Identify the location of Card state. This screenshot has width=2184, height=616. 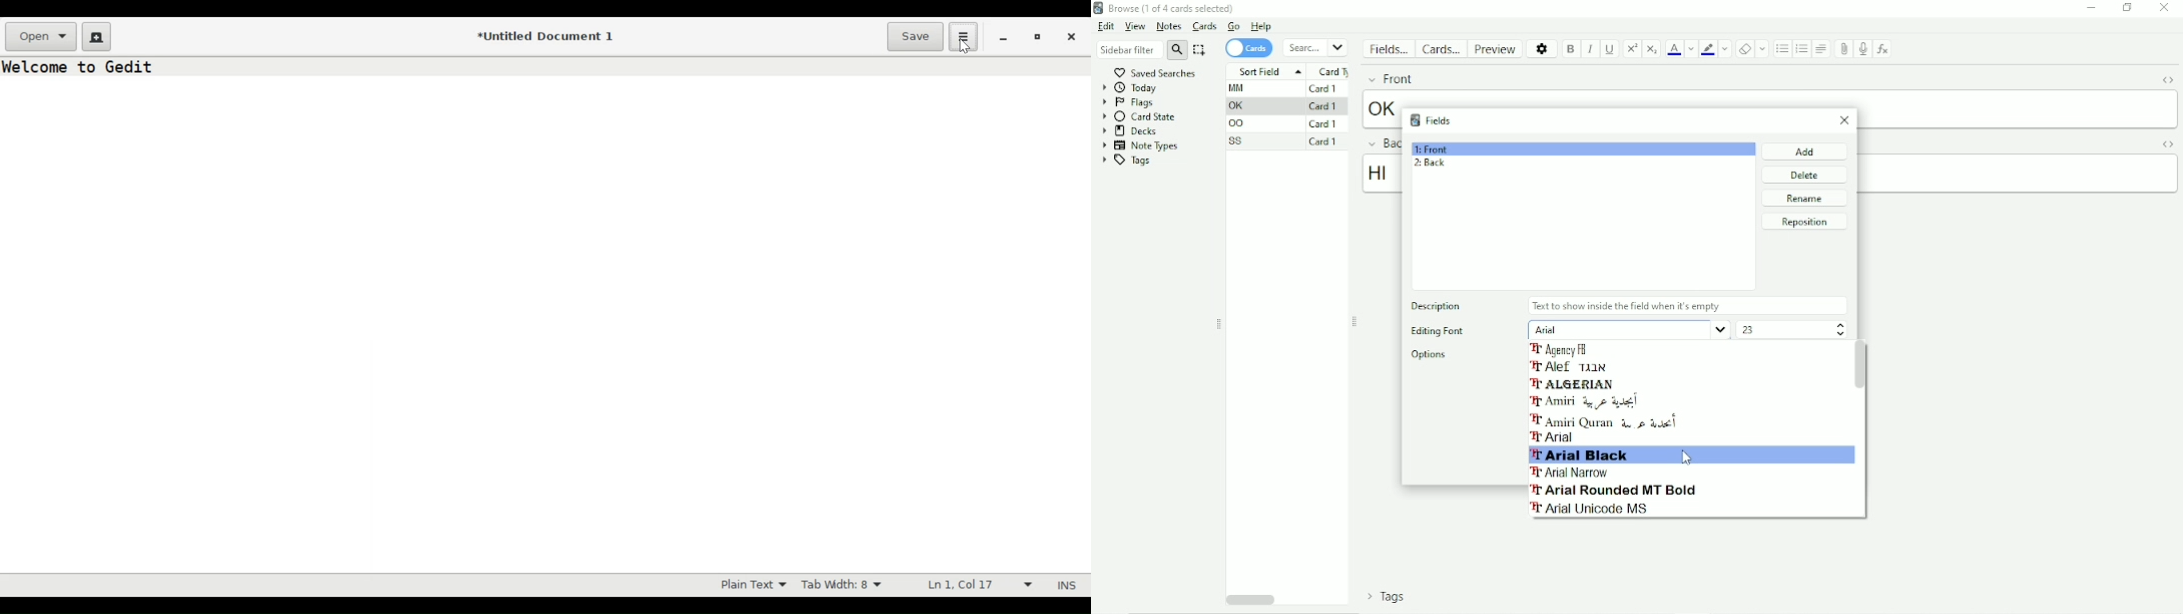
(1141, 116).